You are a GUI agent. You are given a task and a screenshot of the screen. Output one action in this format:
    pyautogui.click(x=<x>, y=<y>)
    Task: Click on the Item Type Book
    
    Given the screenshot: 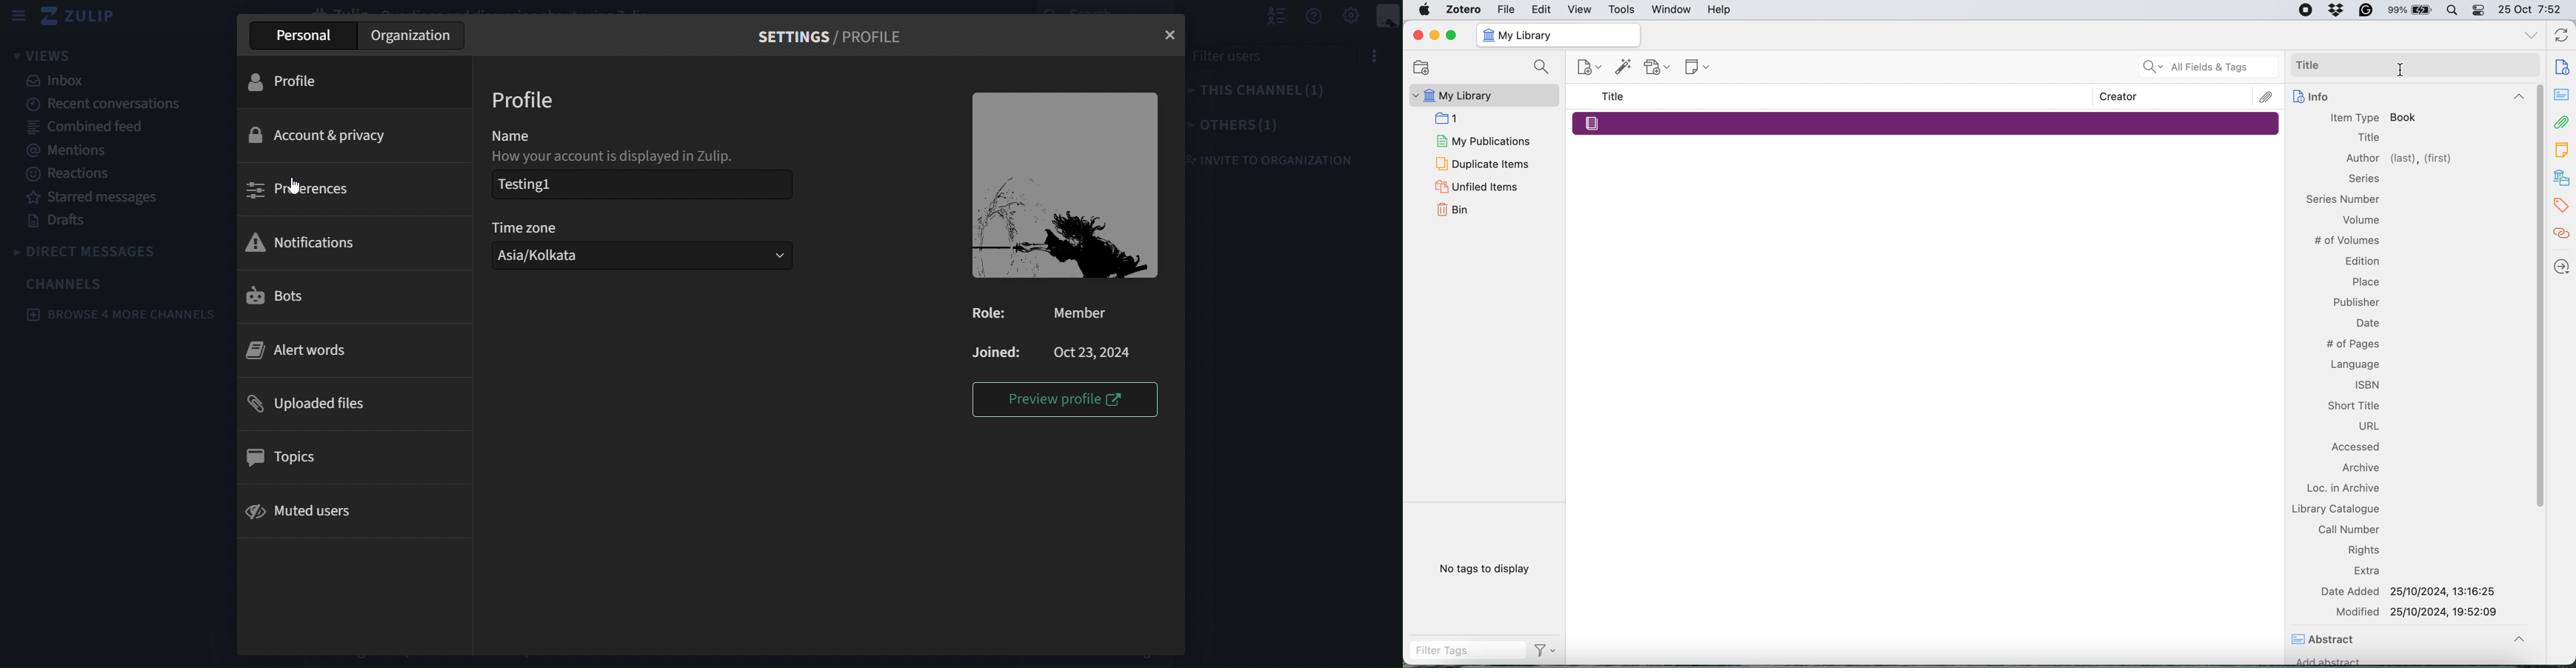 What is the action you would take?
    pyautogui.click(x=2374, y=118)
    